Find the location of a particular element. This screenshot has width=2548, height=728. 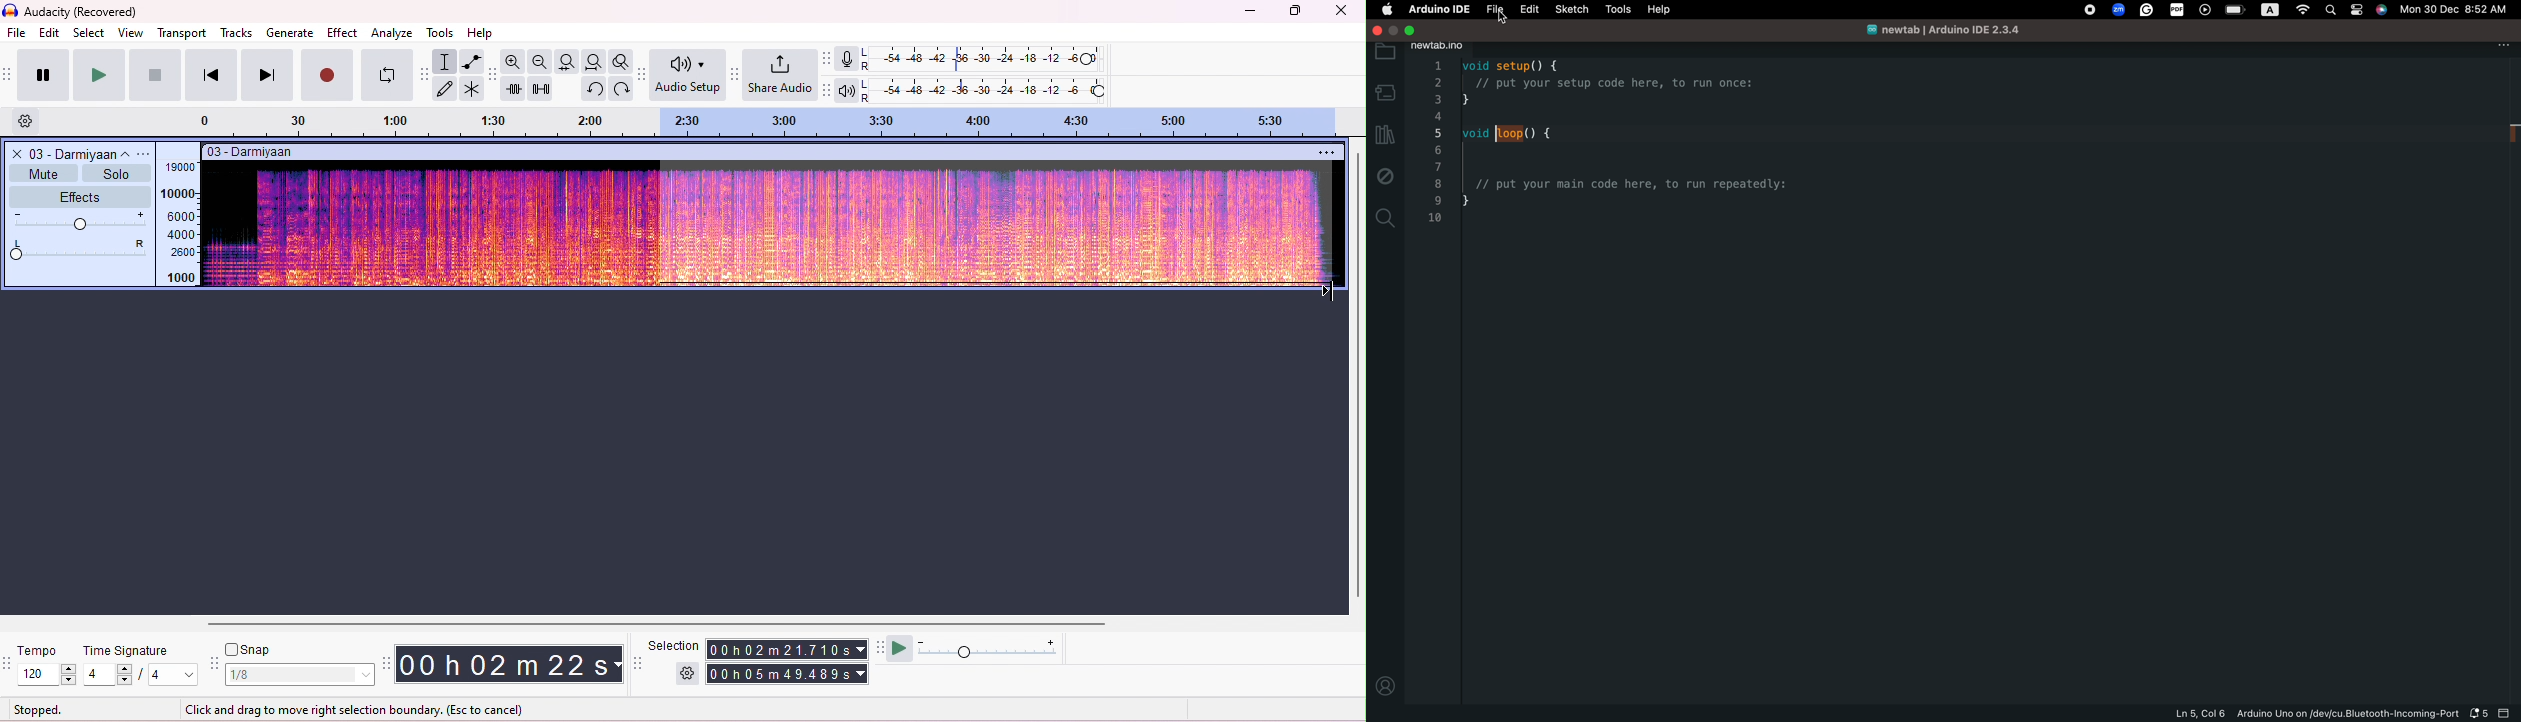

siri is located at coordinates (2384, 10).